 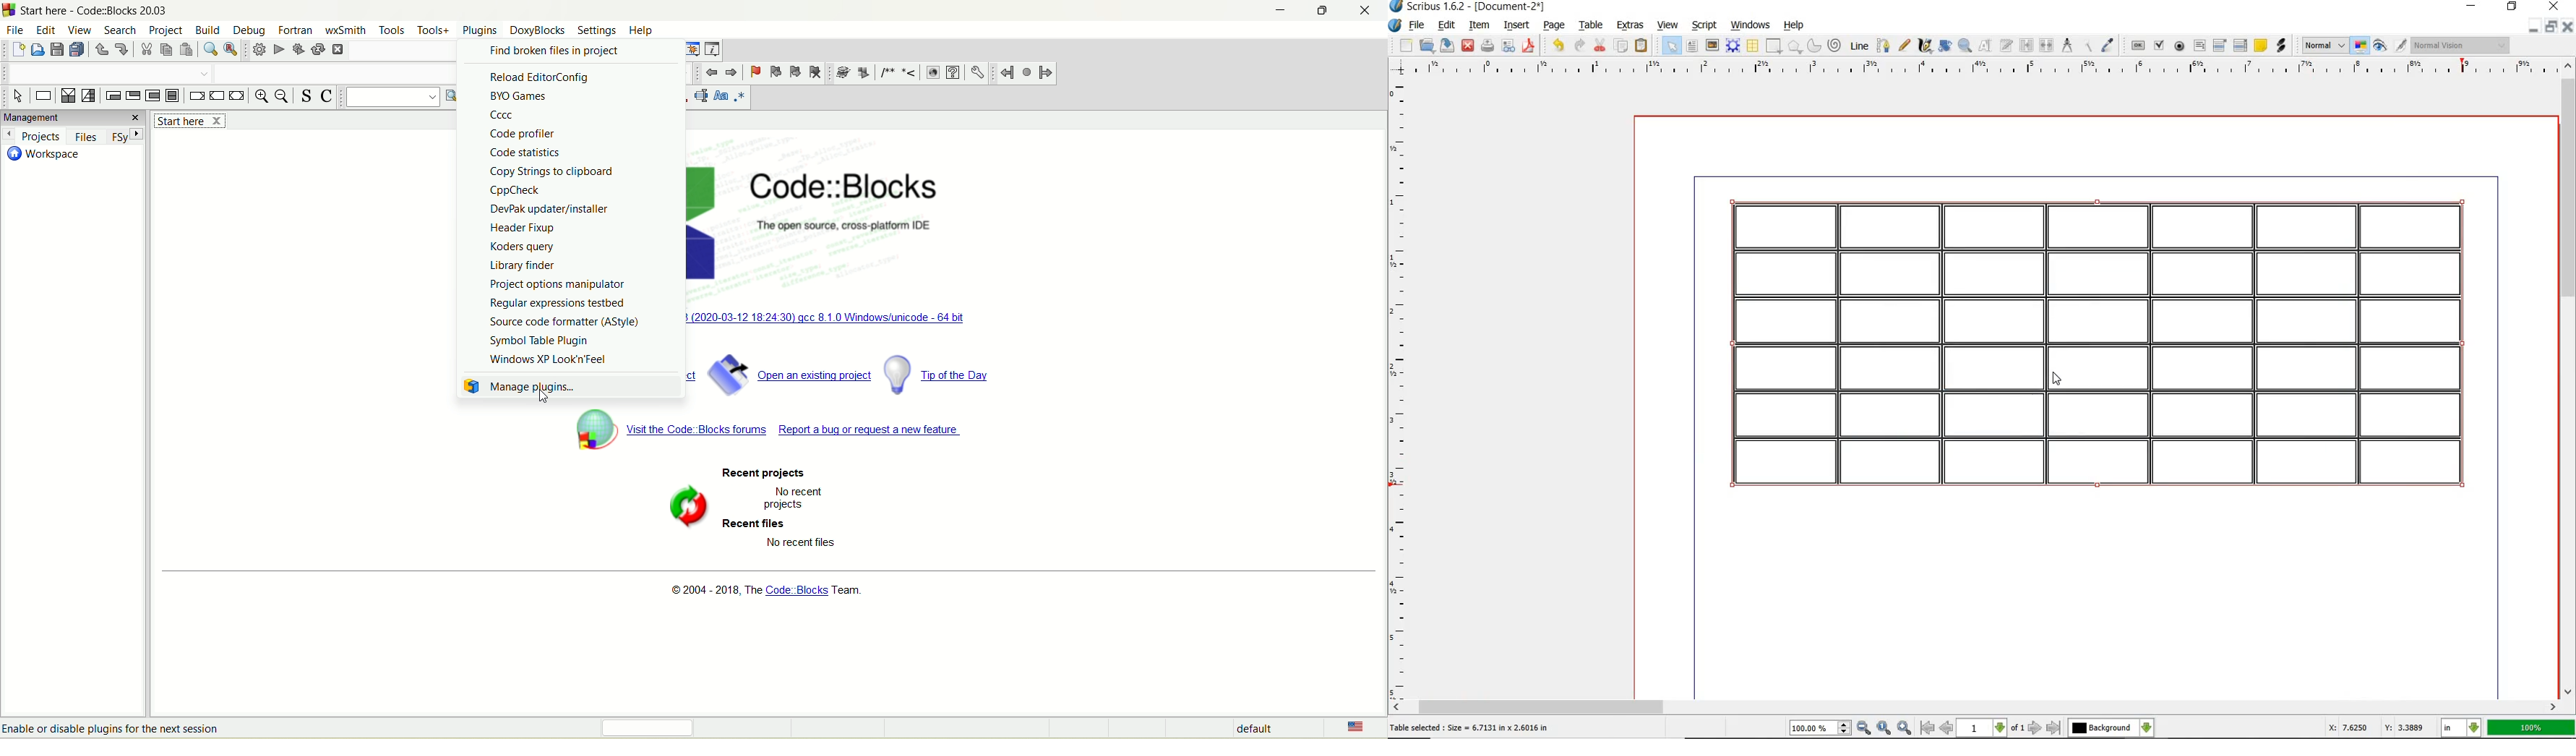 What do you see at coordinates (768, 593) in the screenshot?
I see `©2004 - 2018, The Code: Blocks Team.` at bounding box center [768, 593].